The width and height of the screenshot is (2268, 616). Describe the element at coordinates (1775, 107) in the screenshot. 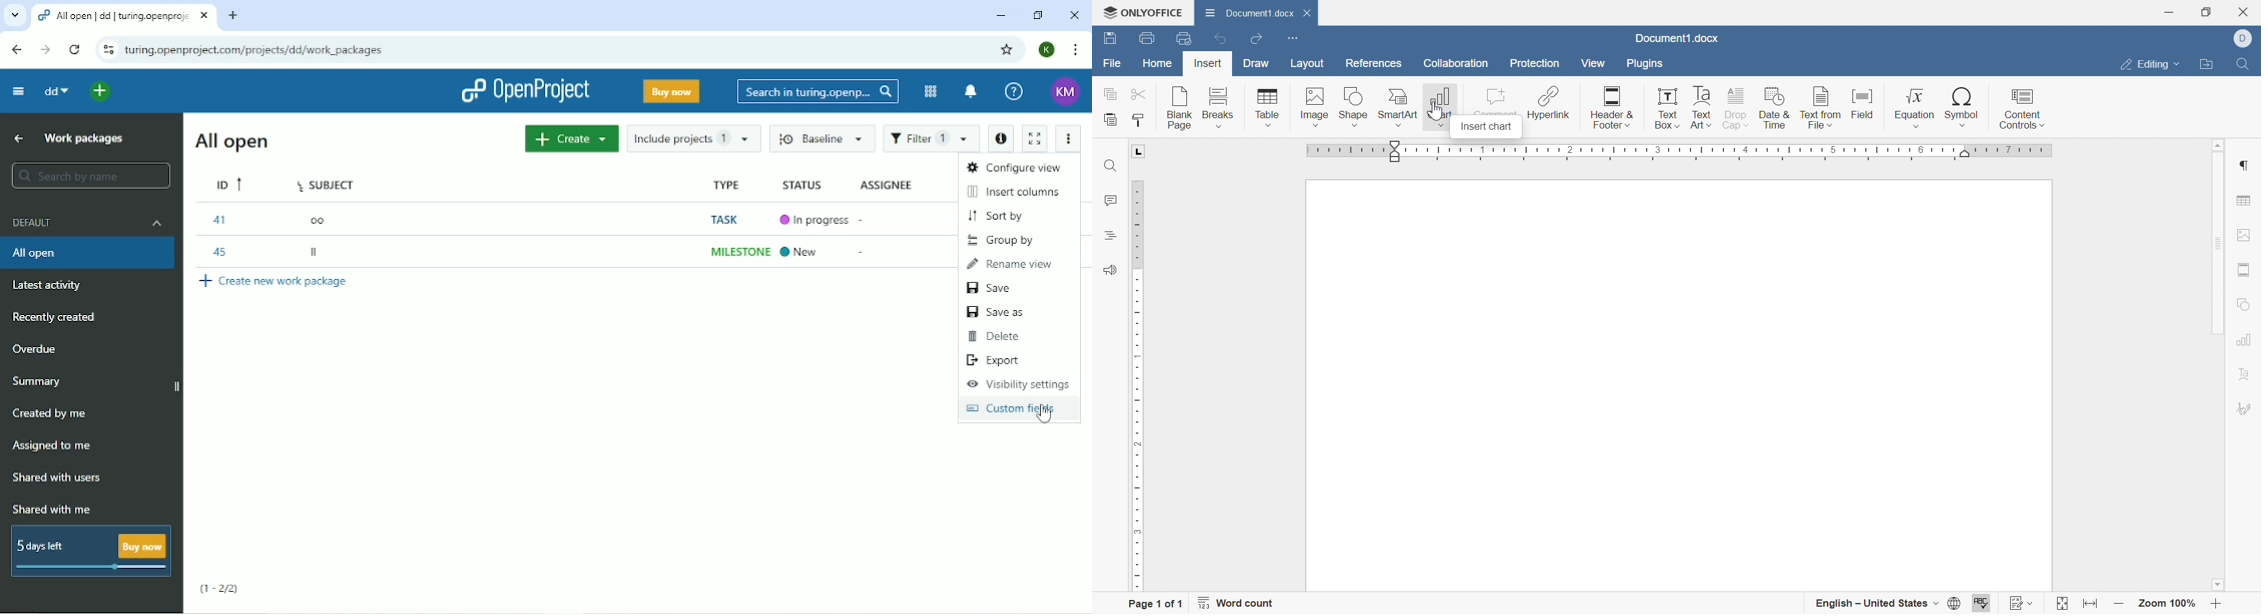

I see `Date &Time` at that location.